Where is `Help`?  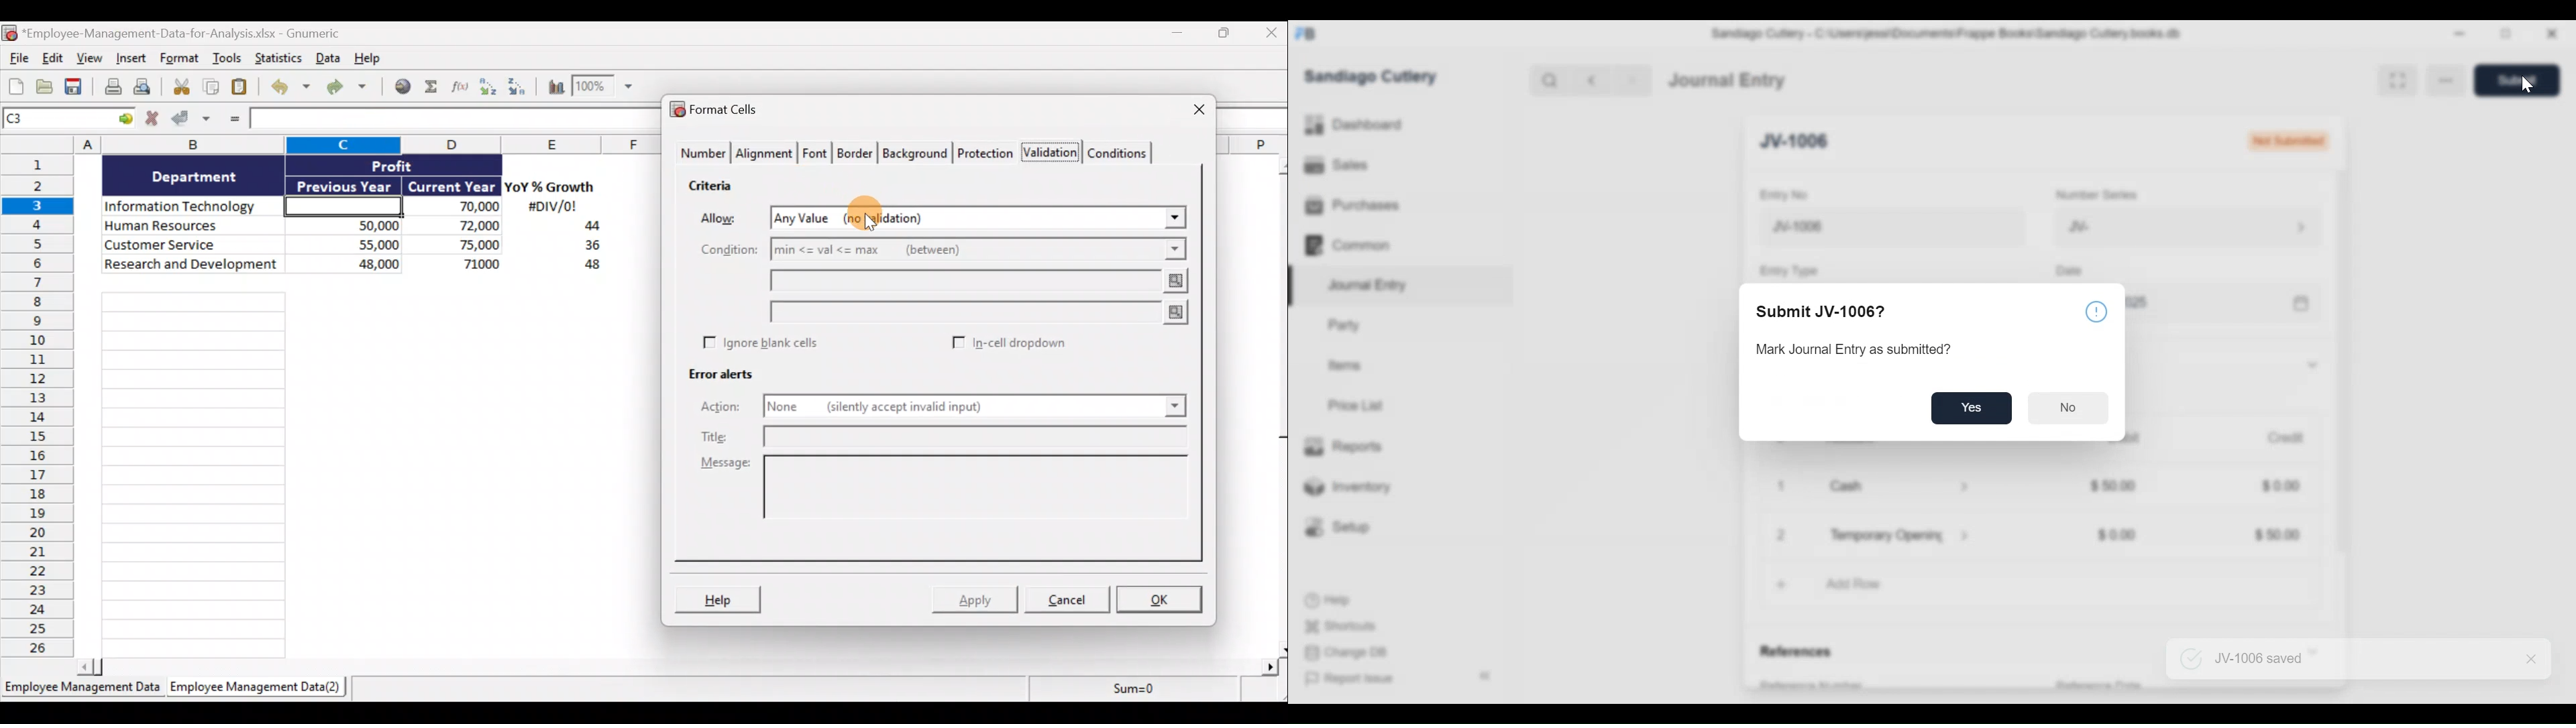
Help is located at coordinates (720, 598).